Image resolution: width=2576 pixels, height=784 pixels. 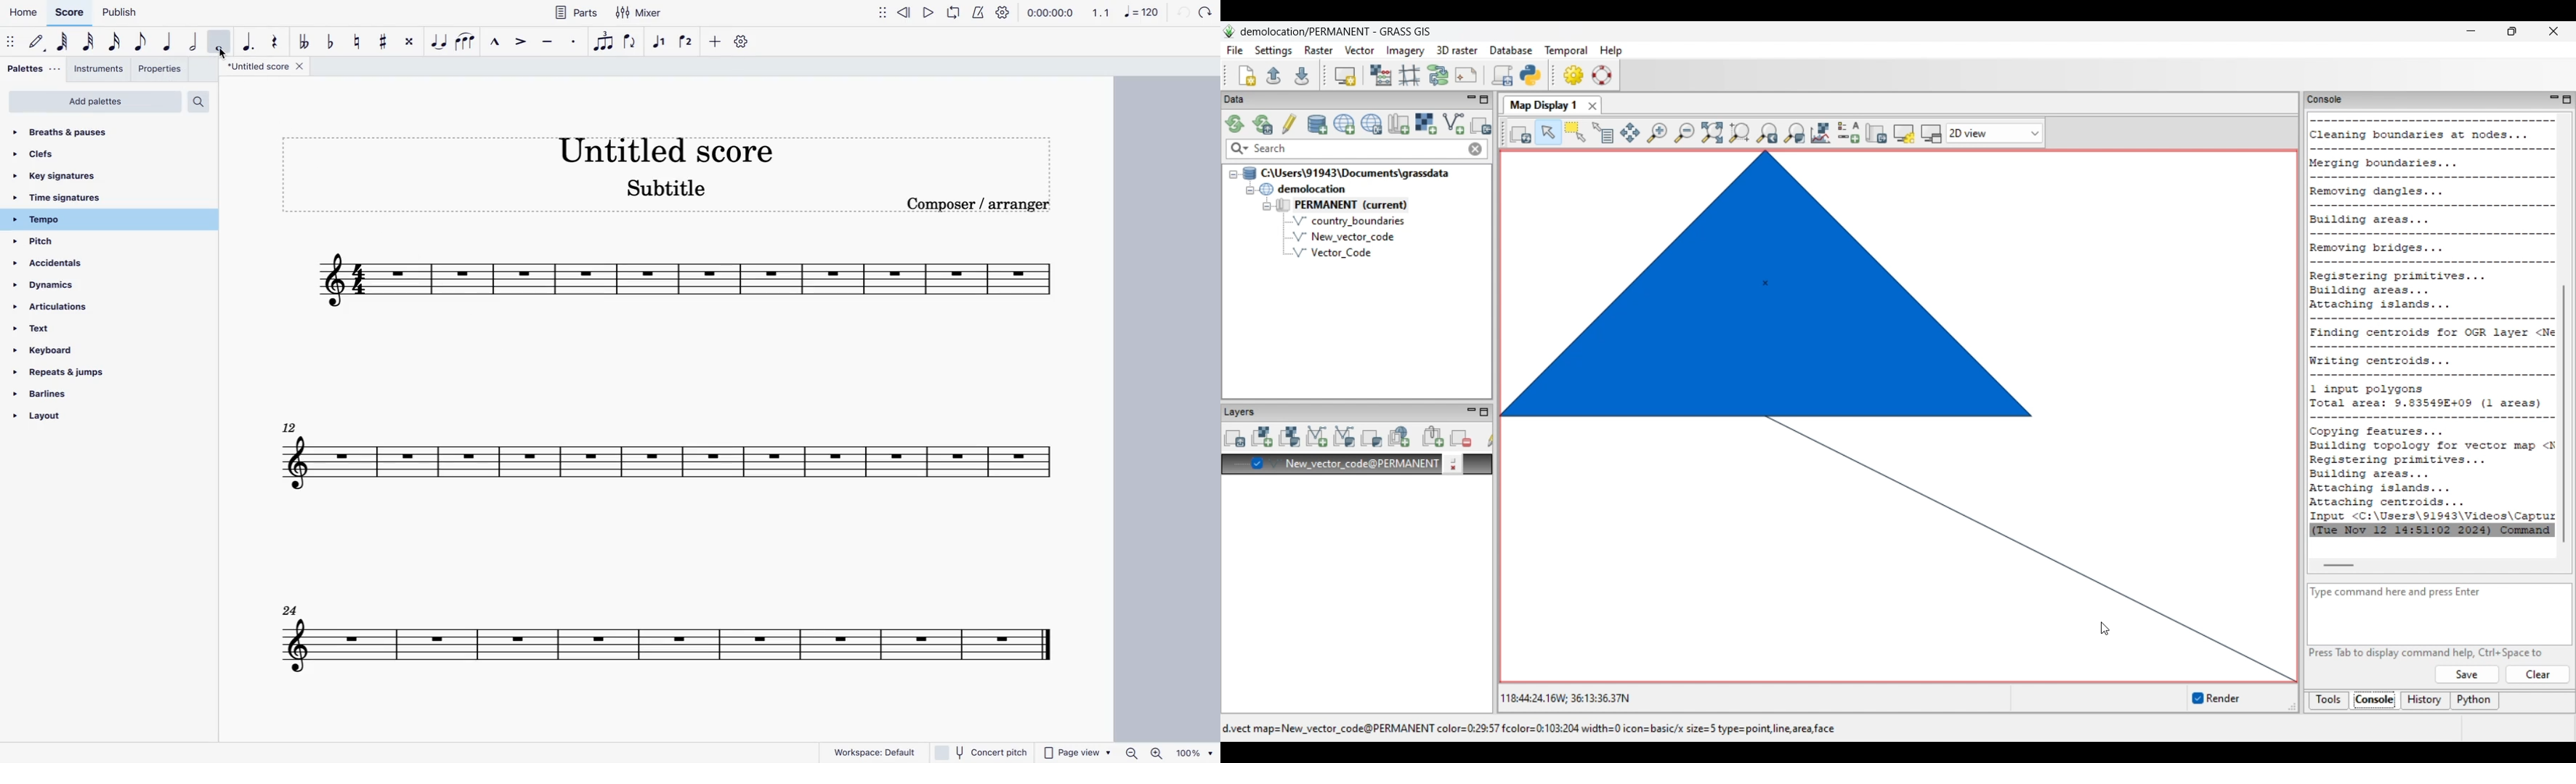 I want to click on toggle sharp, so click(x=382, y=41).